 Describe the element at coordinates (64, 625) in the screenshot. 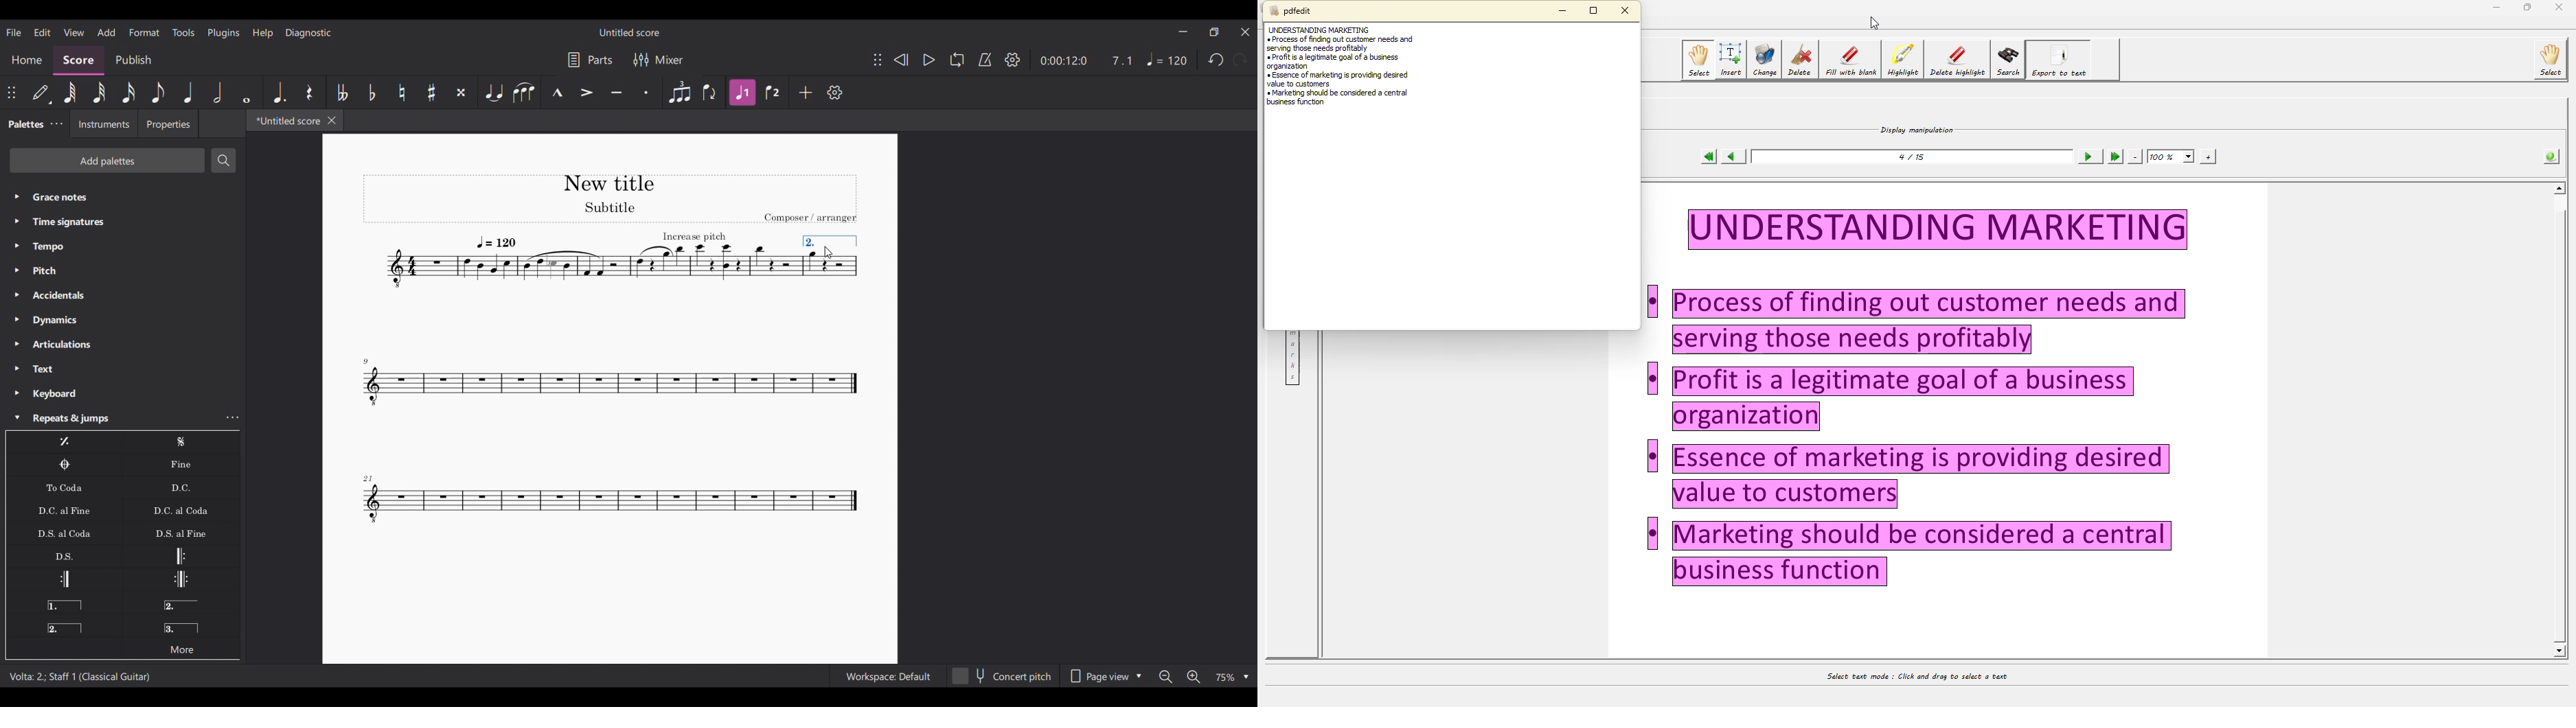

I see `Seconda volta, current selection highlighted` at that location.